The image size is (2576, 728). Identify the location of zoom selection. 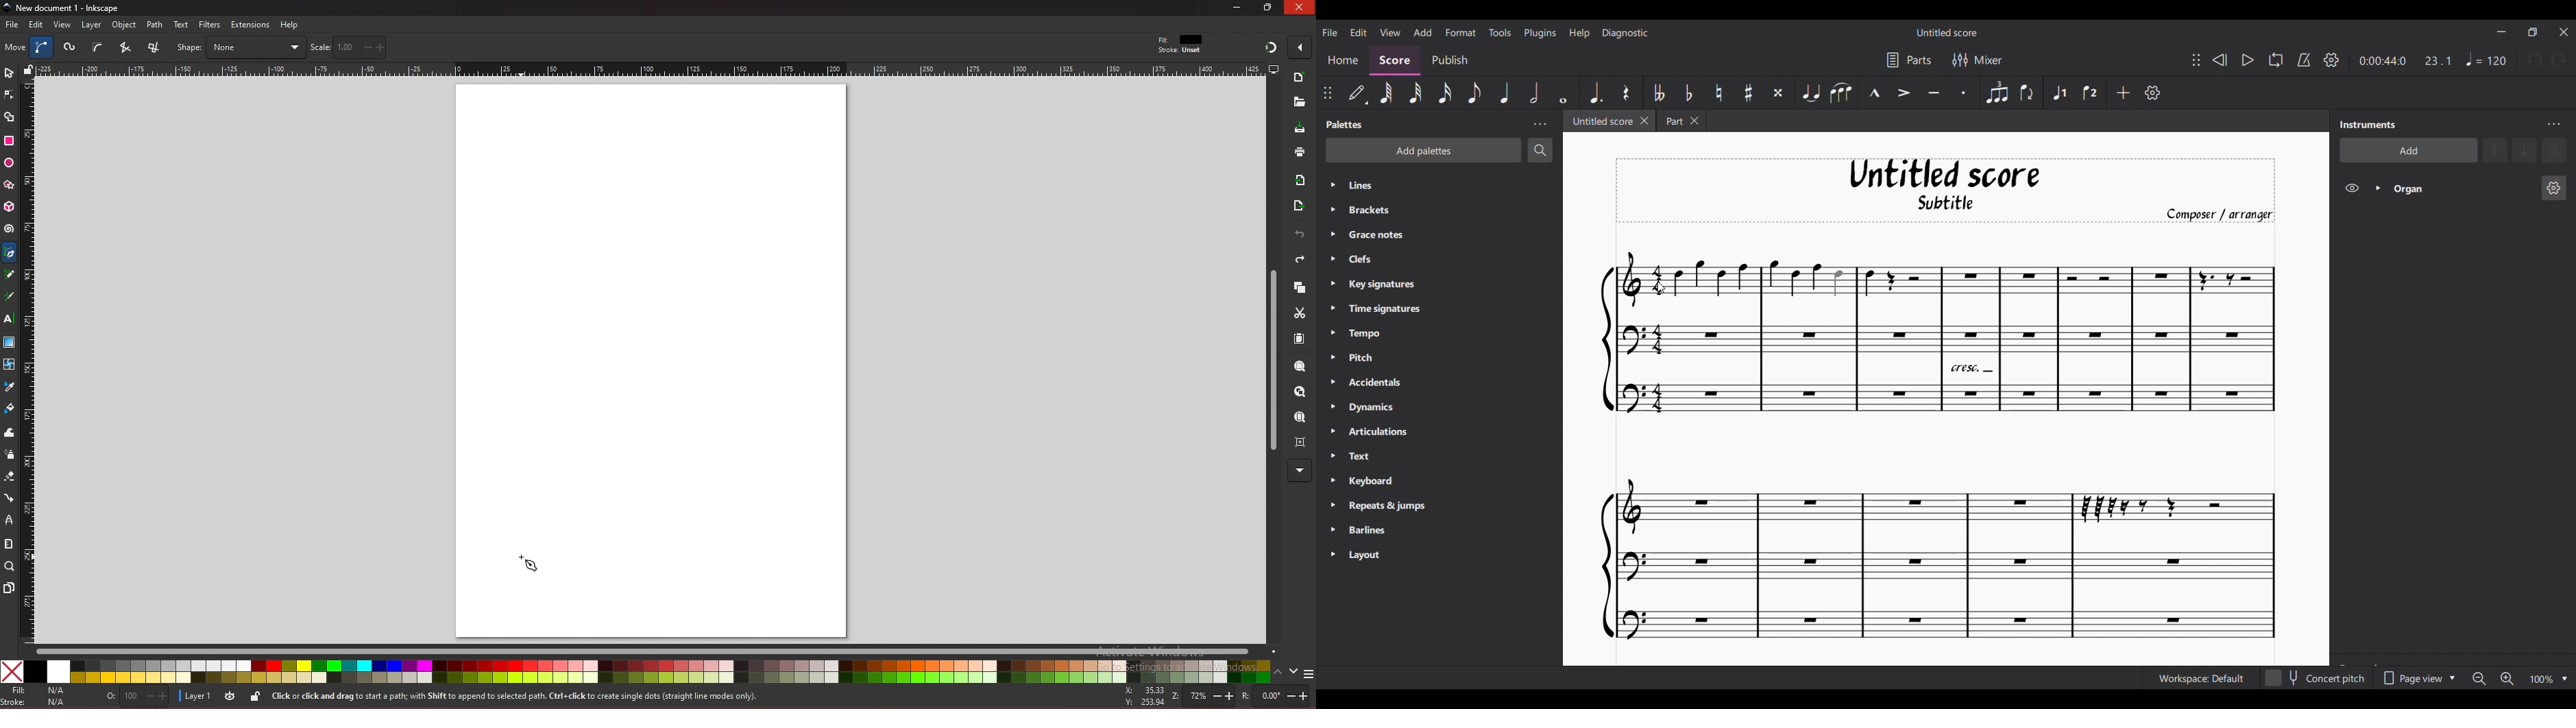
(1301, 368).